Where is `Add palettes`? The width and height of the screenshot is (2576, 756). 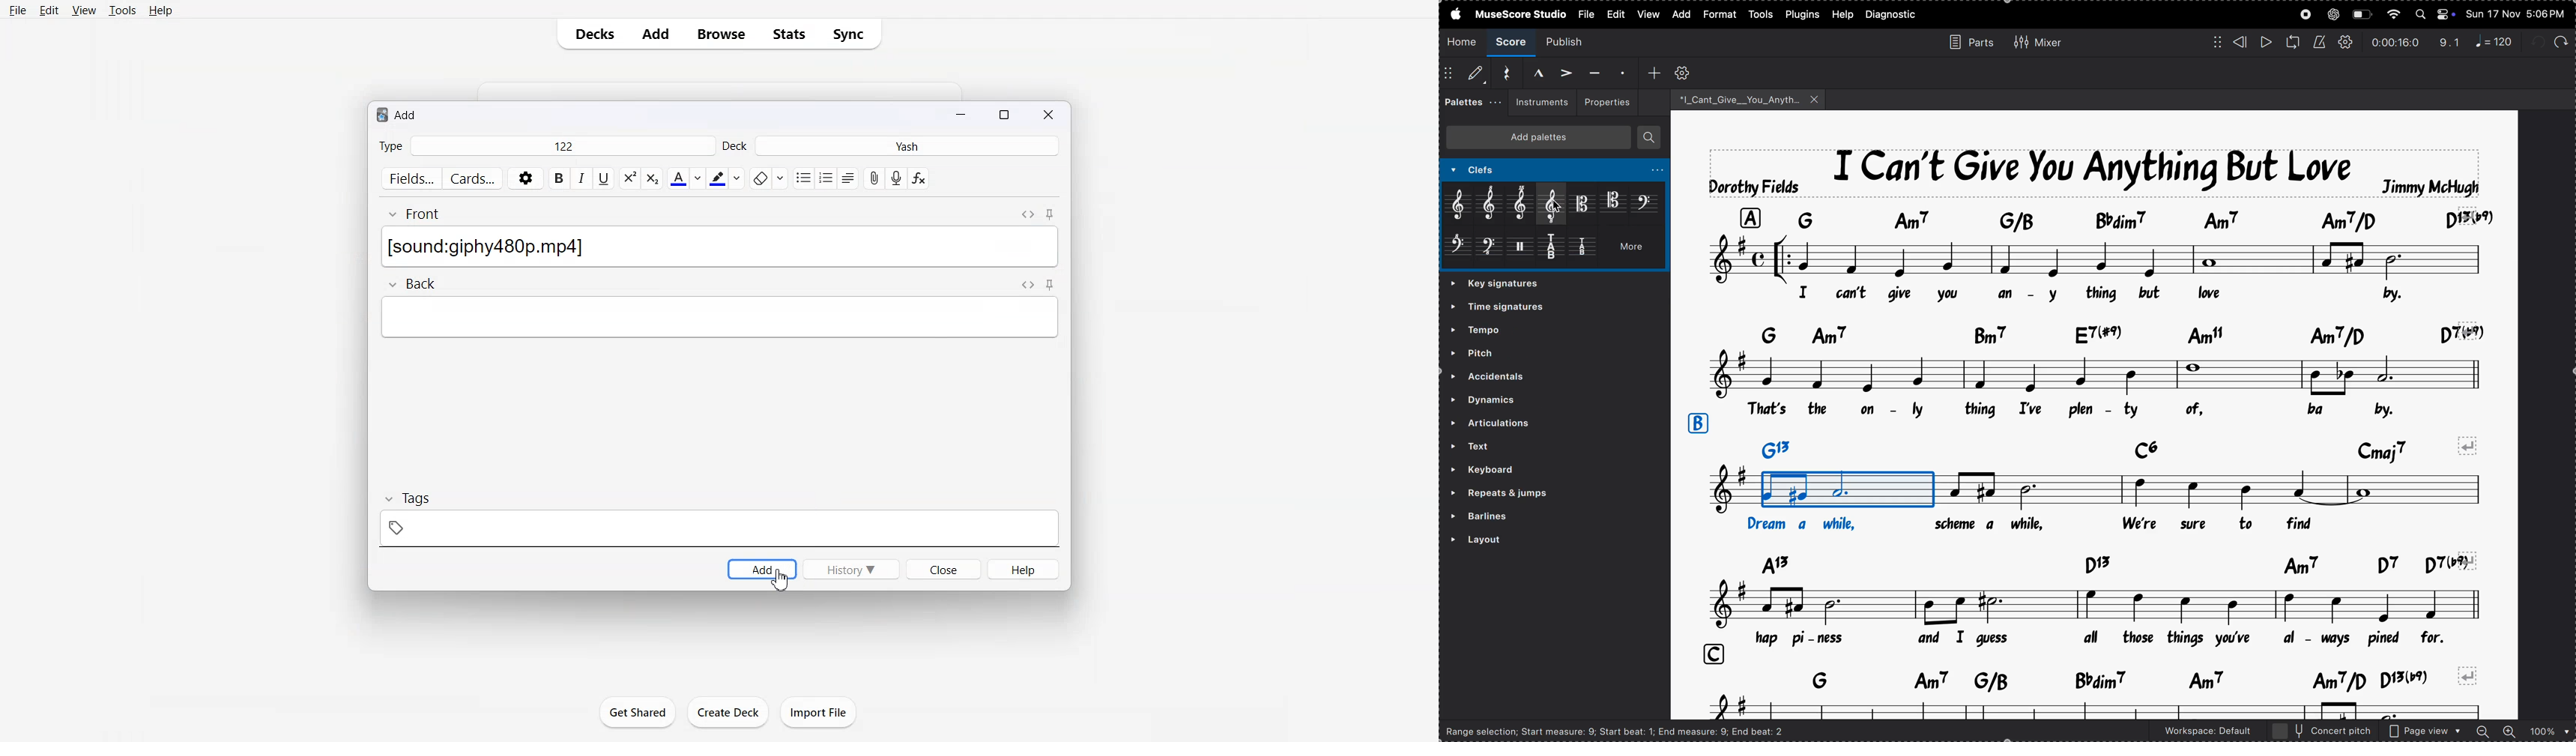 Add palettes is located at coordinates (1543, 139).